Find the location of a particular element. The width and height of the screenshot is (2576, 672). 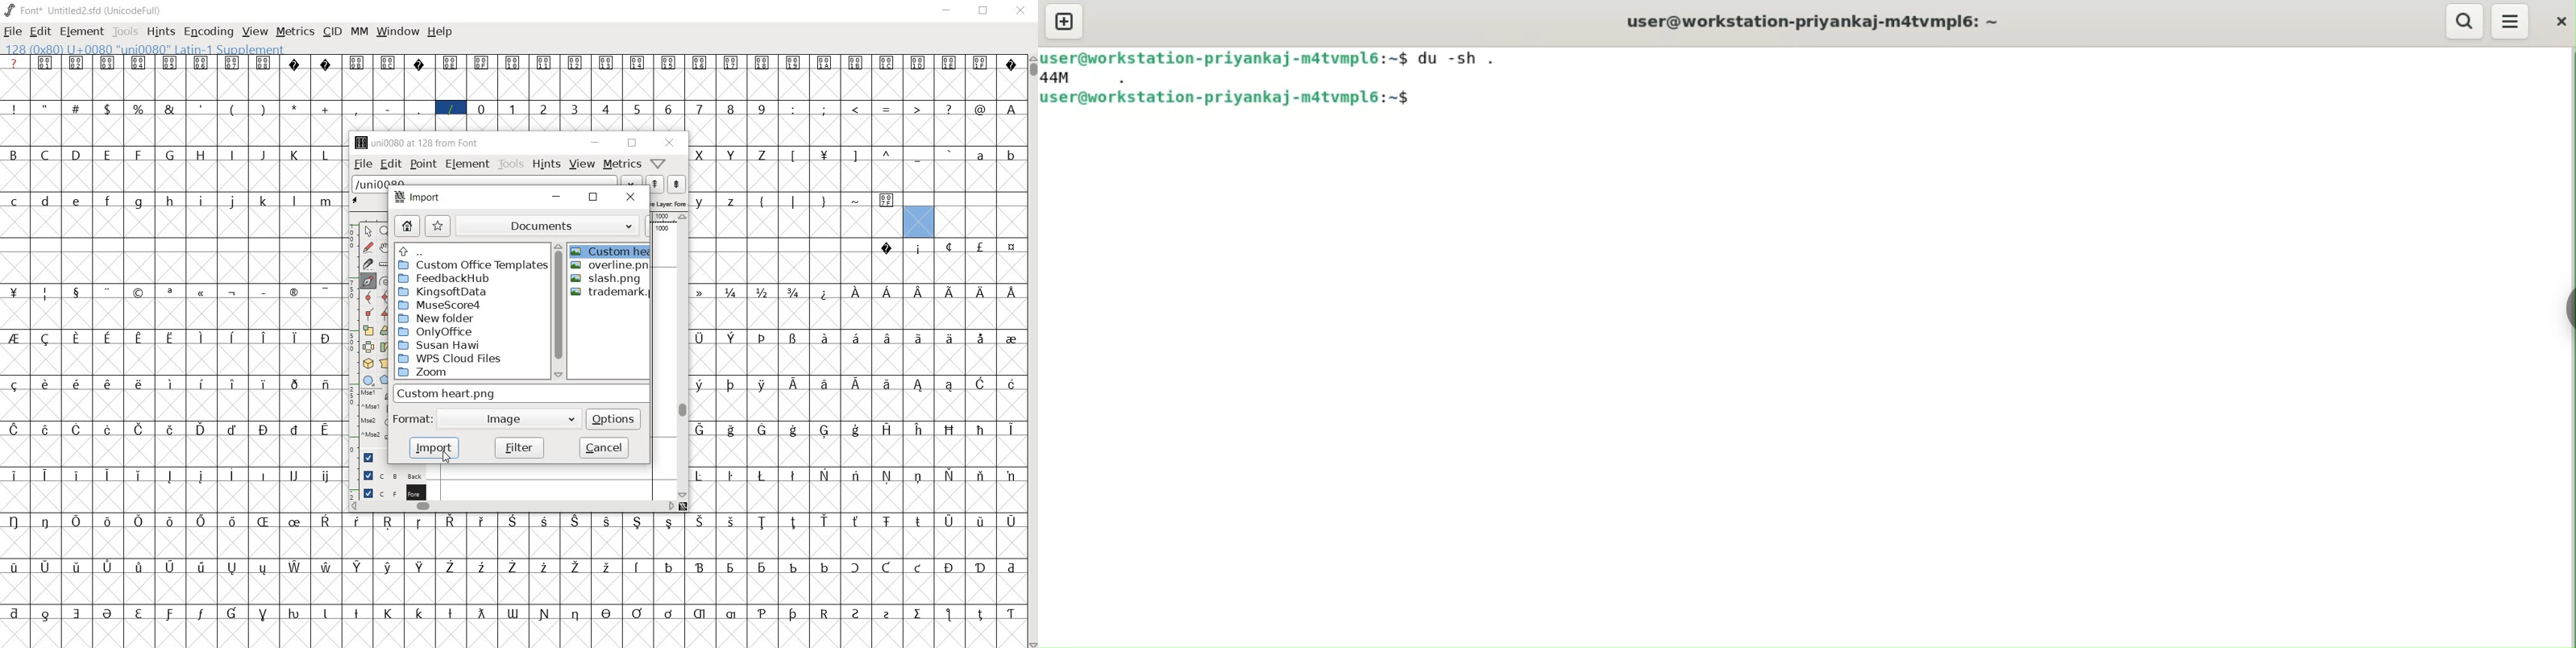

glyph slot is located at coordinates (917, 222).